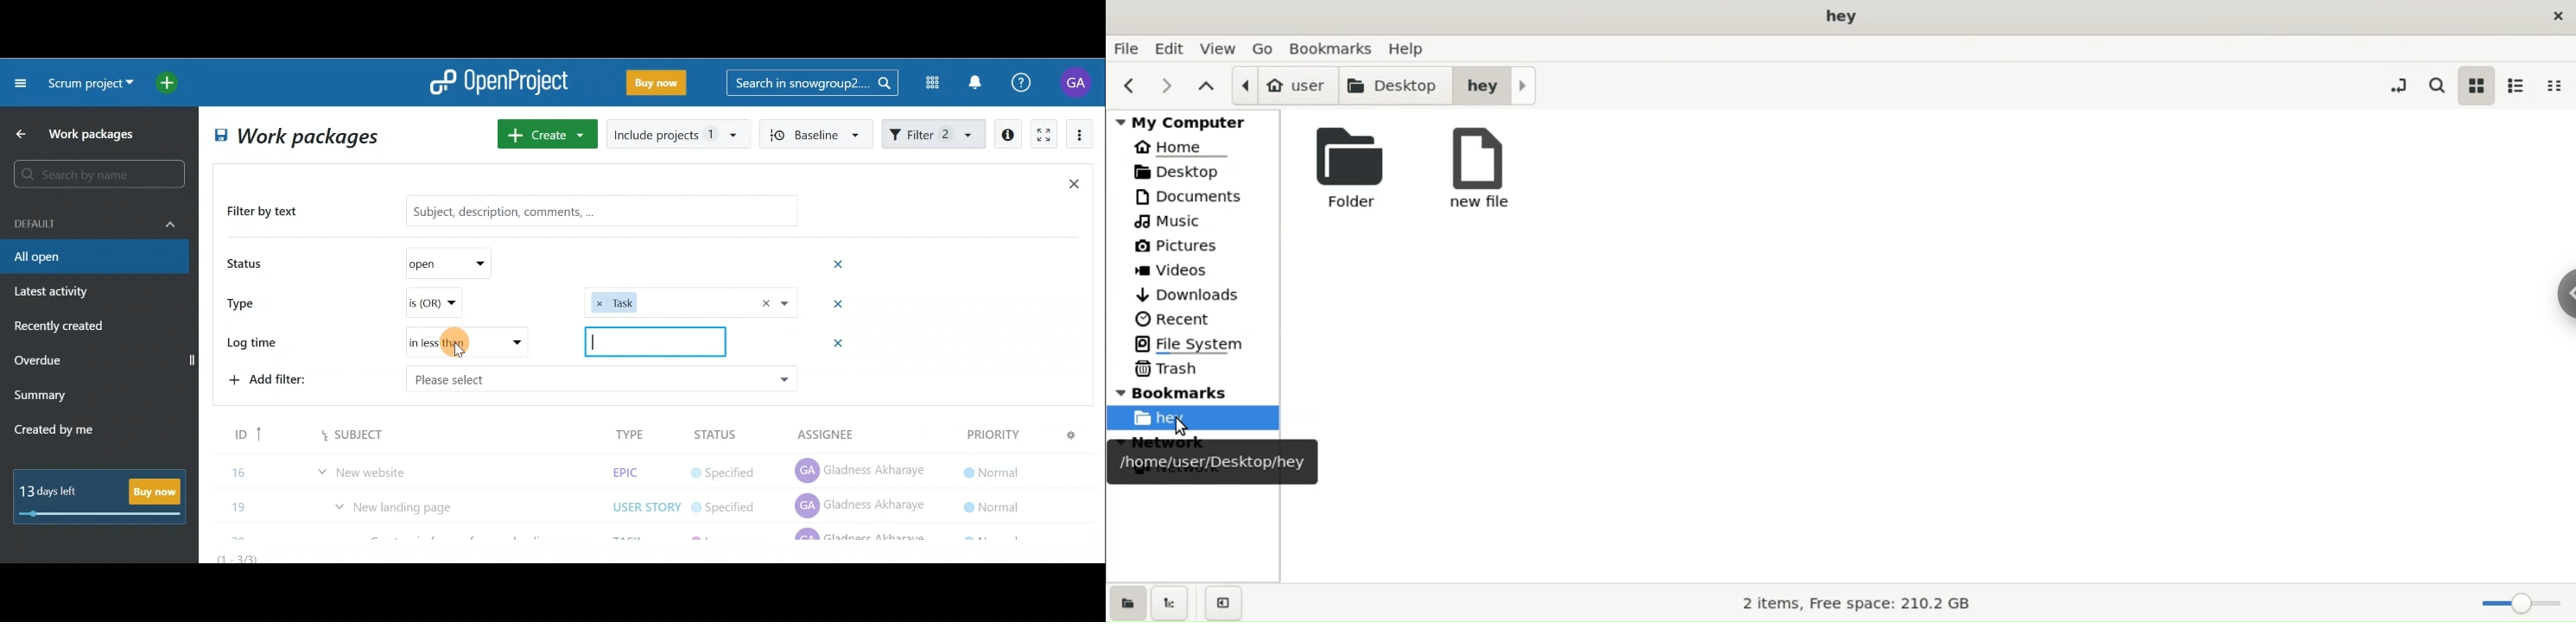  I want to click on Buy now, so click(105, 496).